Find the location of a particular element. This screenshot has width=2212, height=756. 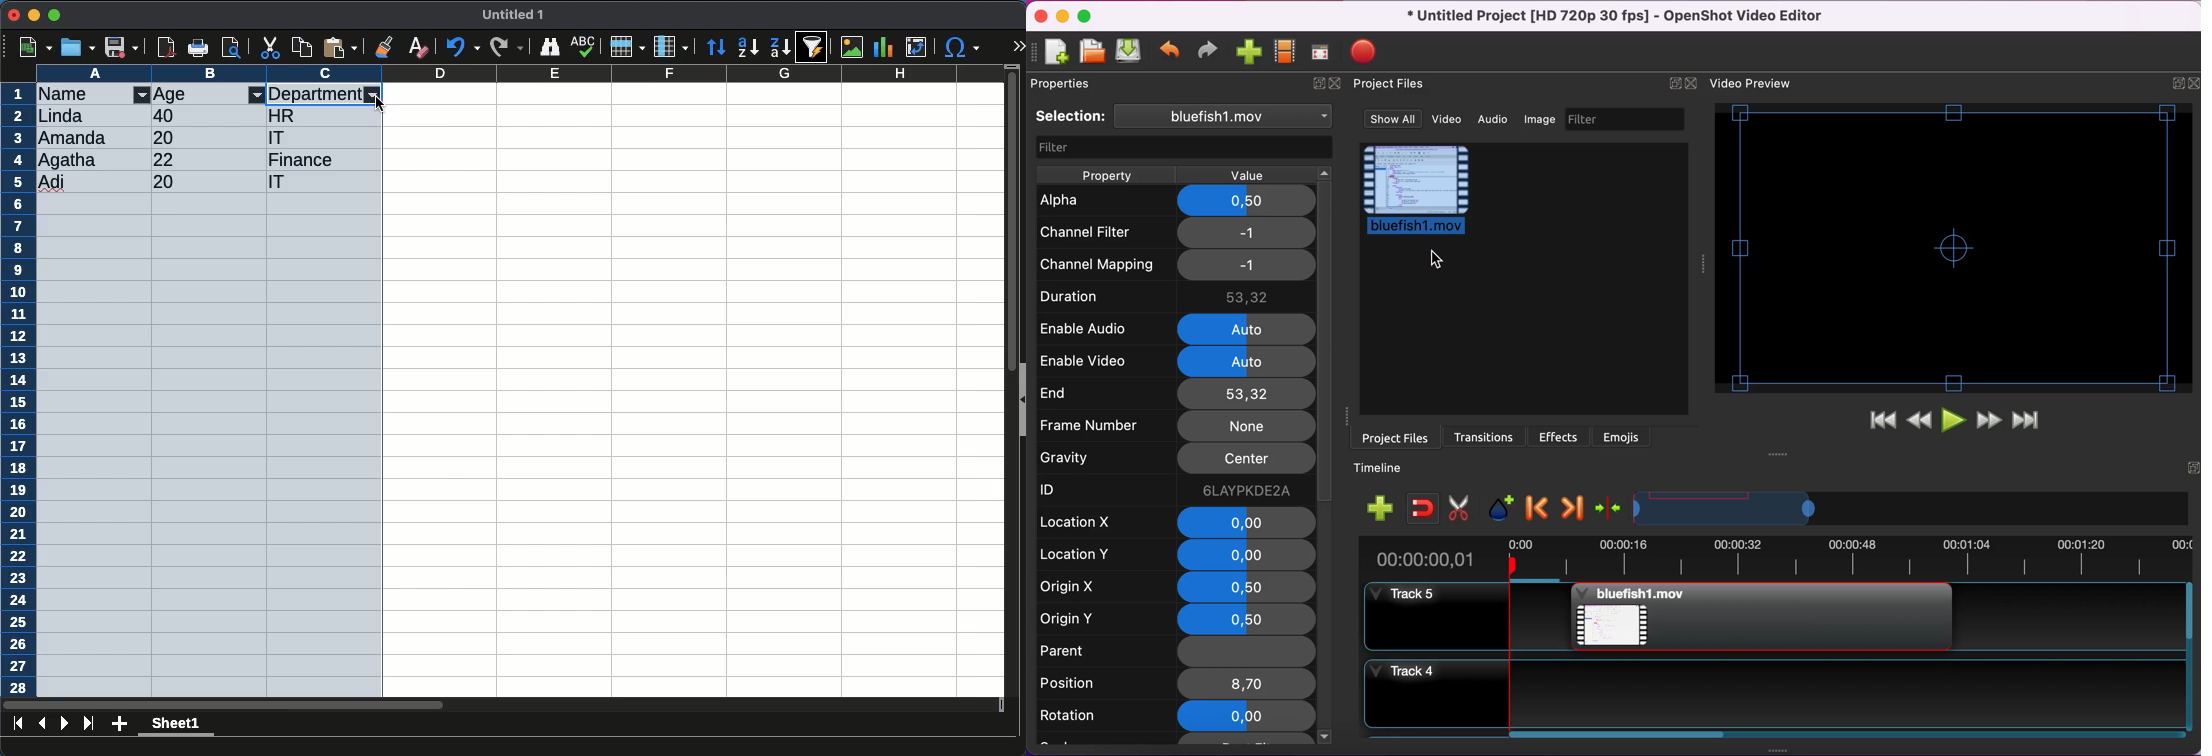

name is located at coordinates (73, 93).